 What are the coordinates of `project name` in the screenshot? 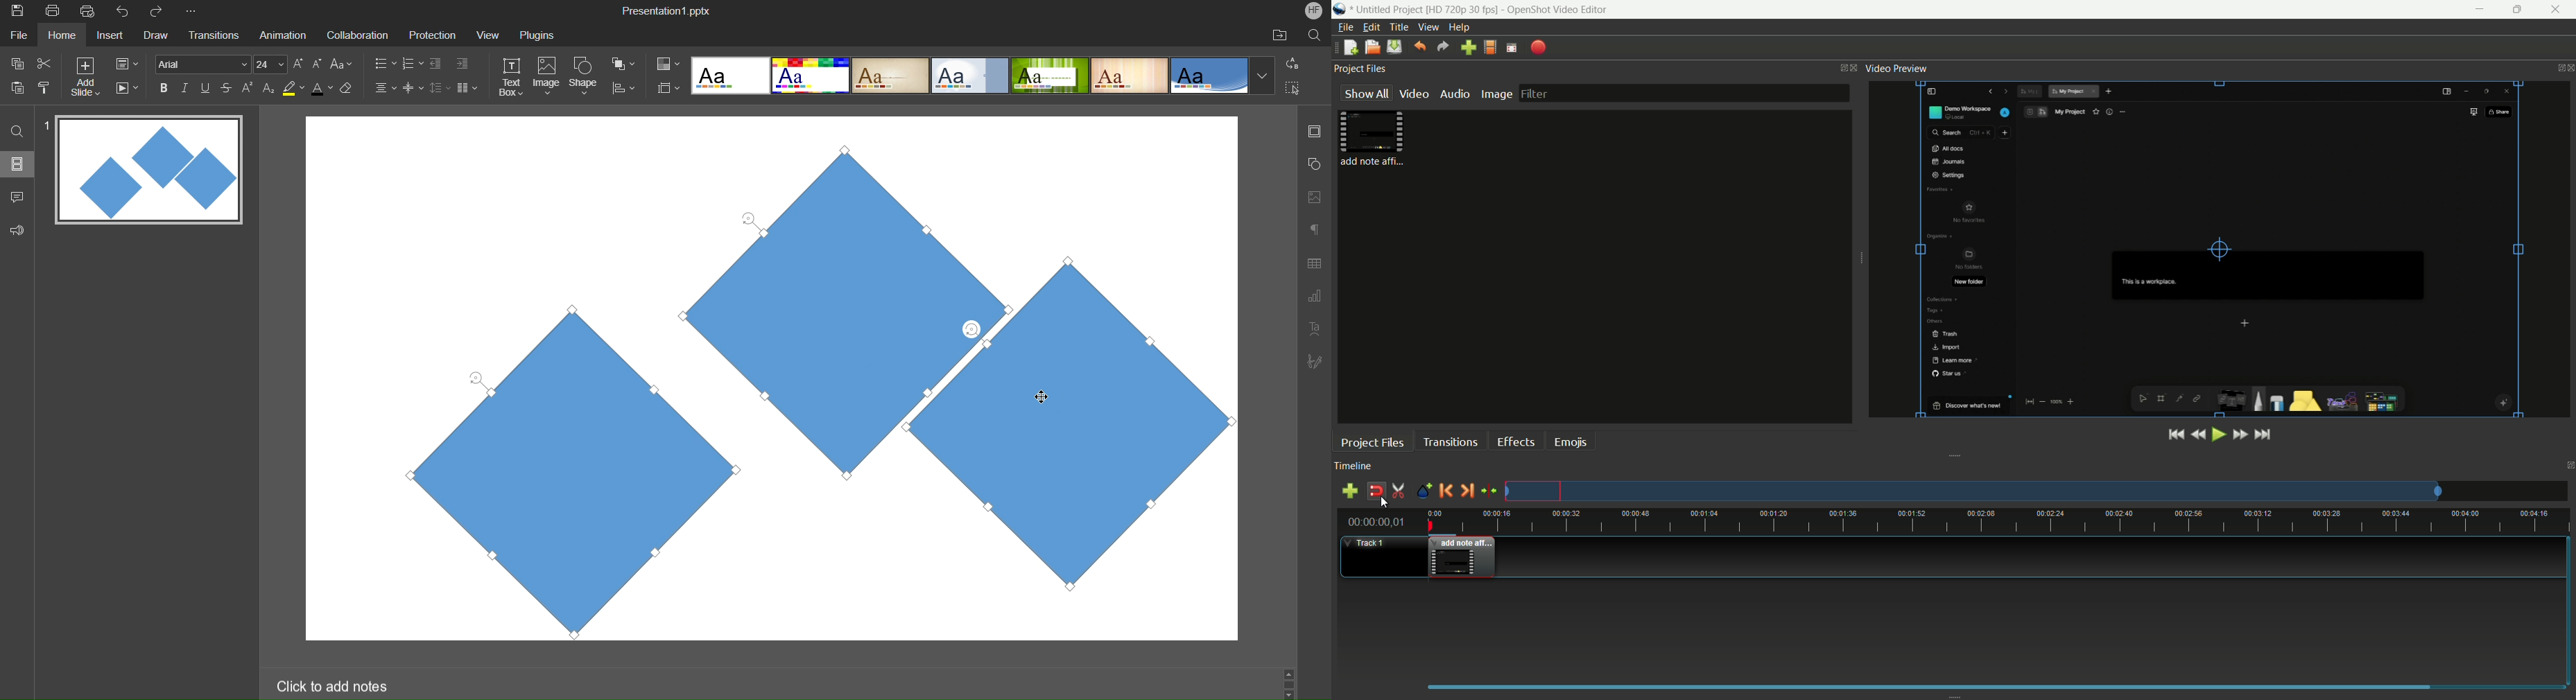 It's located at (1426, 10).